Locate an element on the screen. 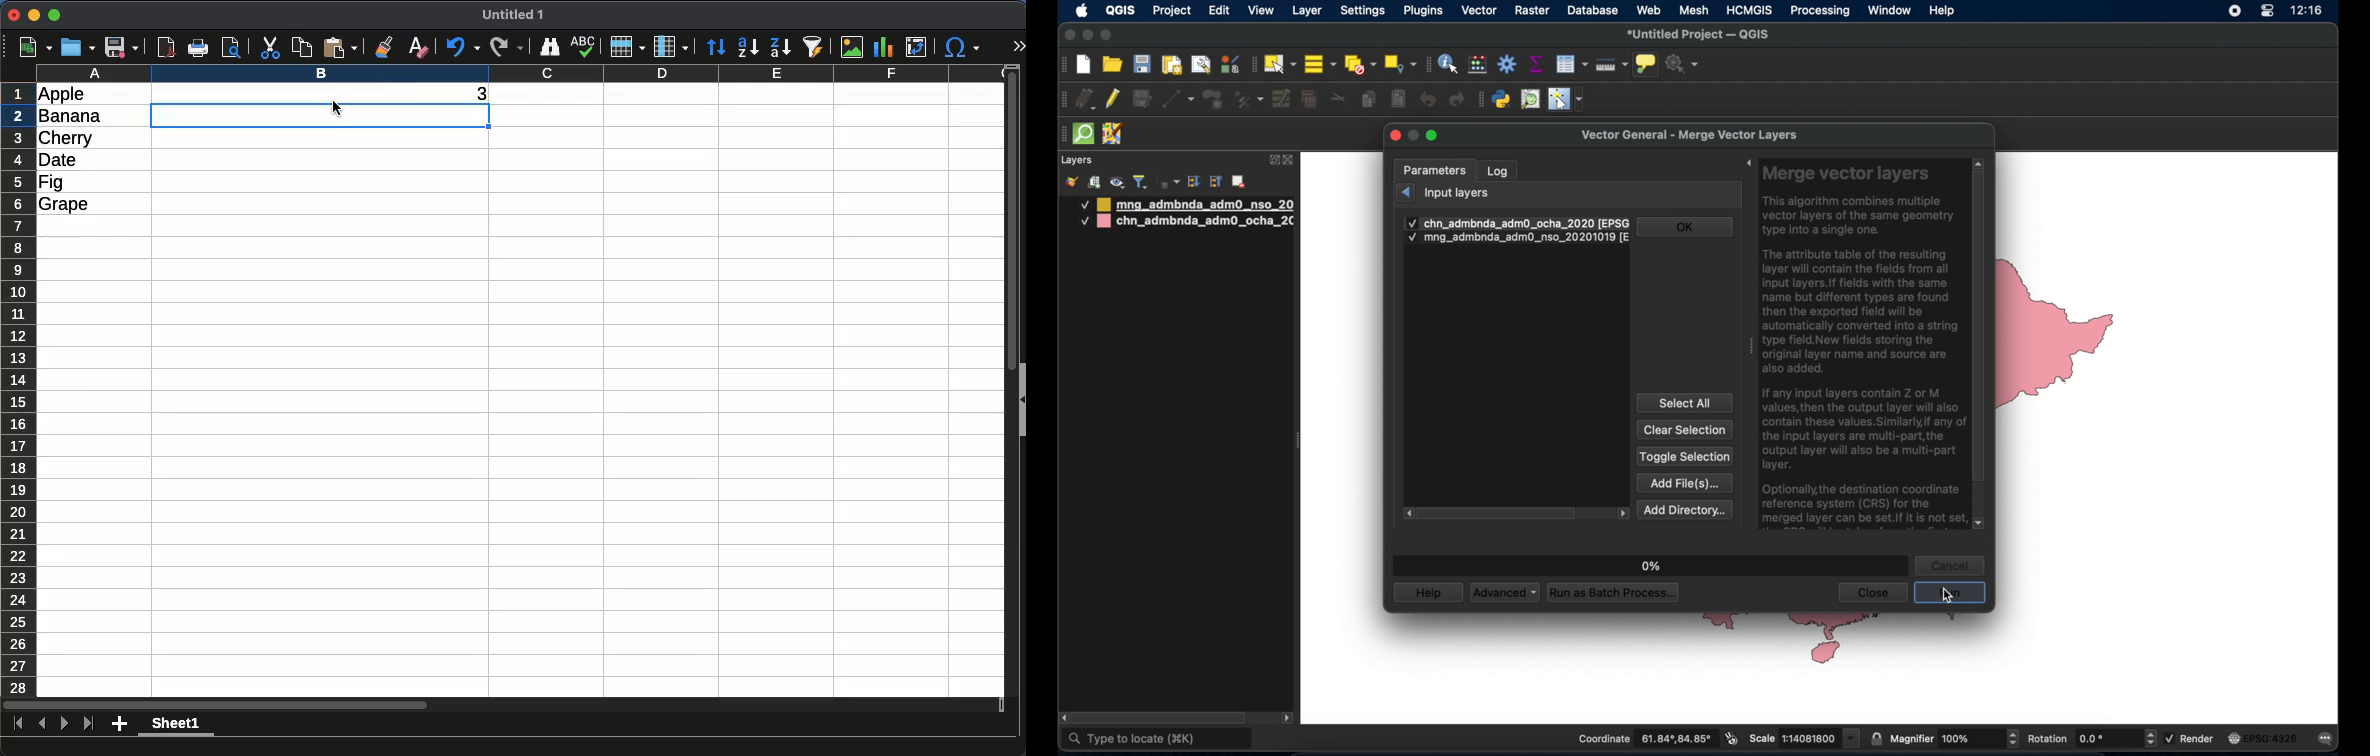  lock scale is located at coordinates (1876, 737).